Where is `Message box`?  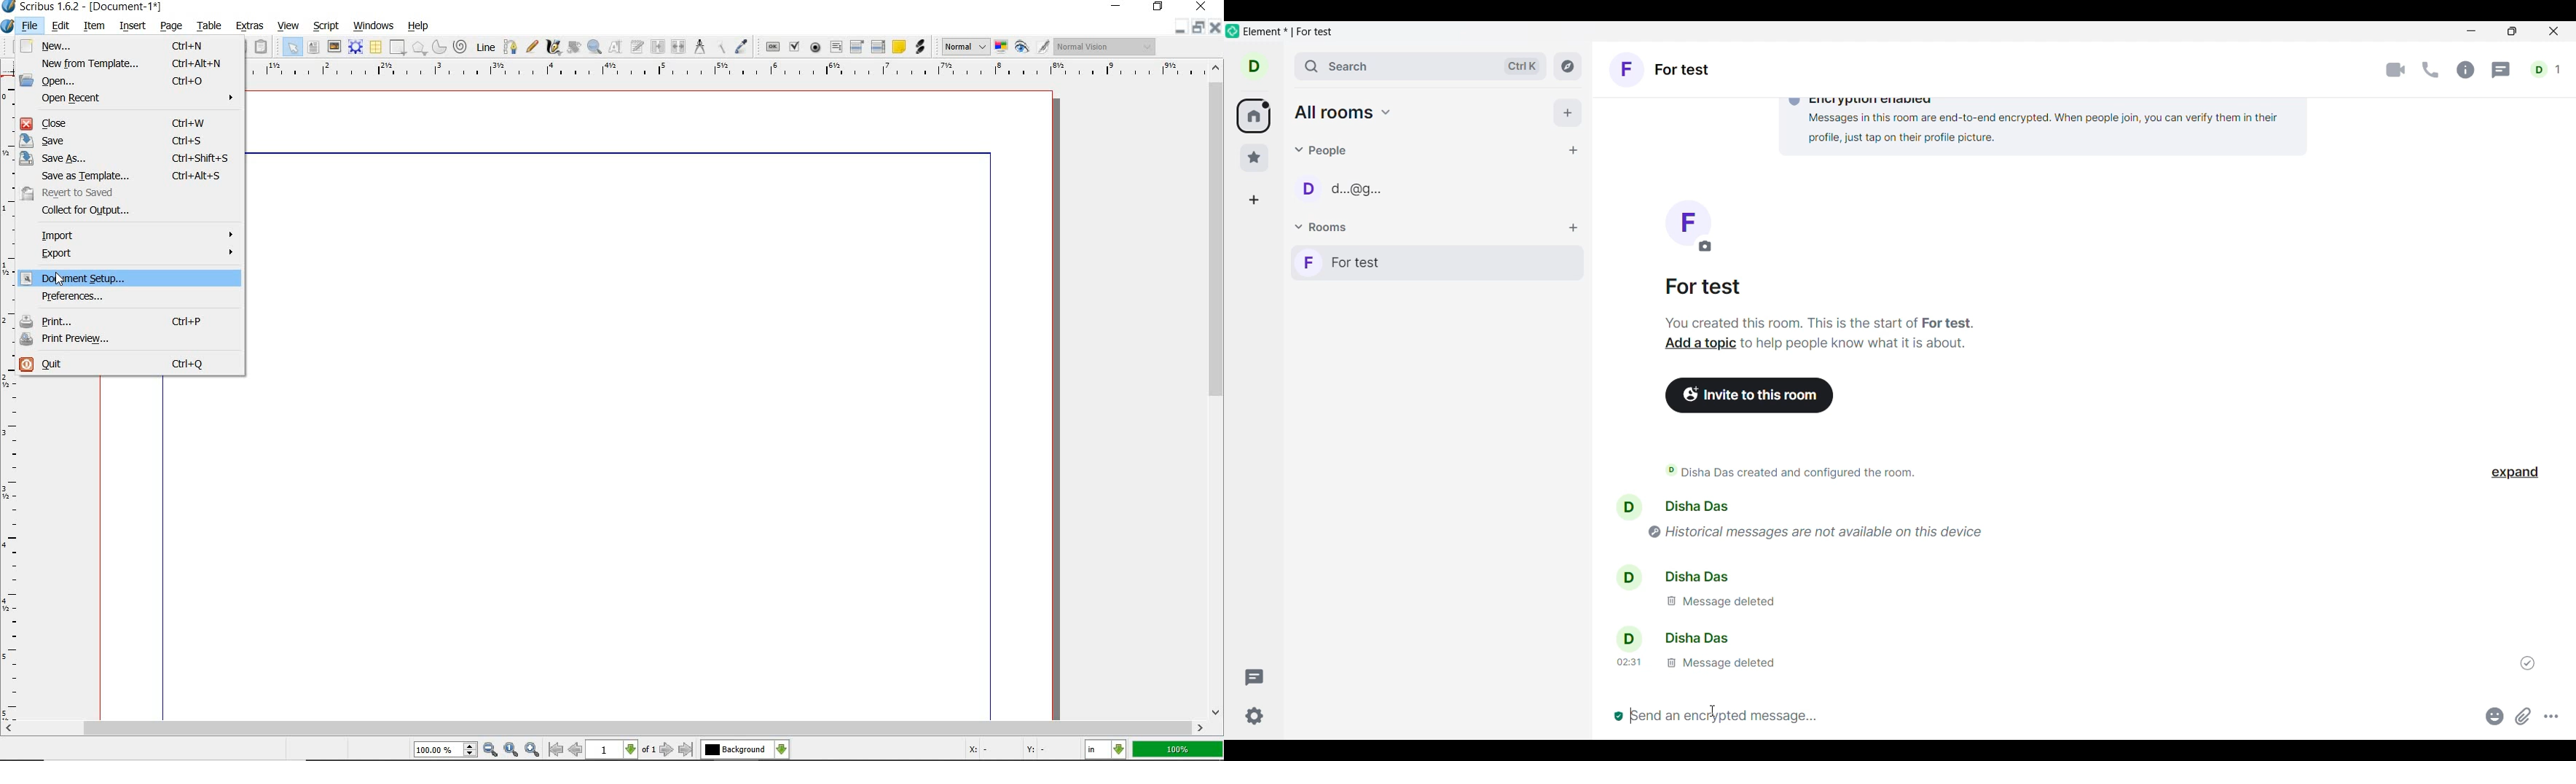 Message box is located at coordinates (2055, 718).